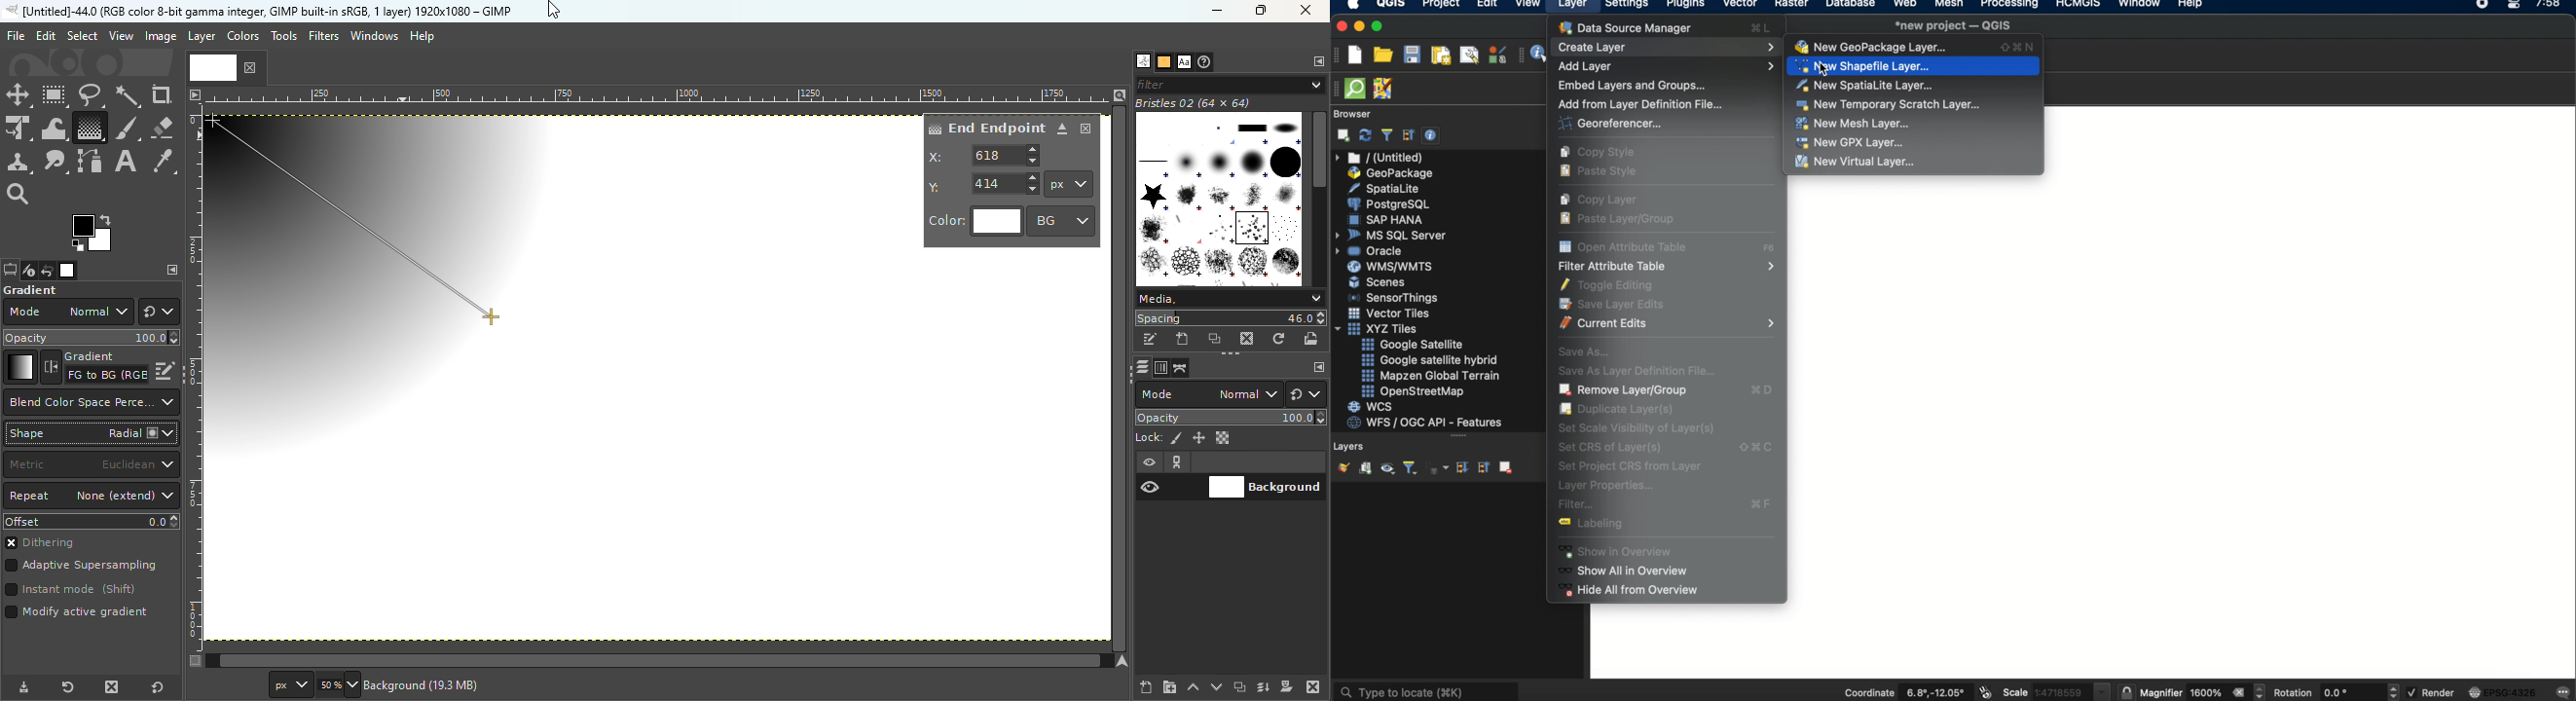 The height and width of the screenshot is (728, 2576). I want to click on *new project - QGIS, so click(1954, 25).